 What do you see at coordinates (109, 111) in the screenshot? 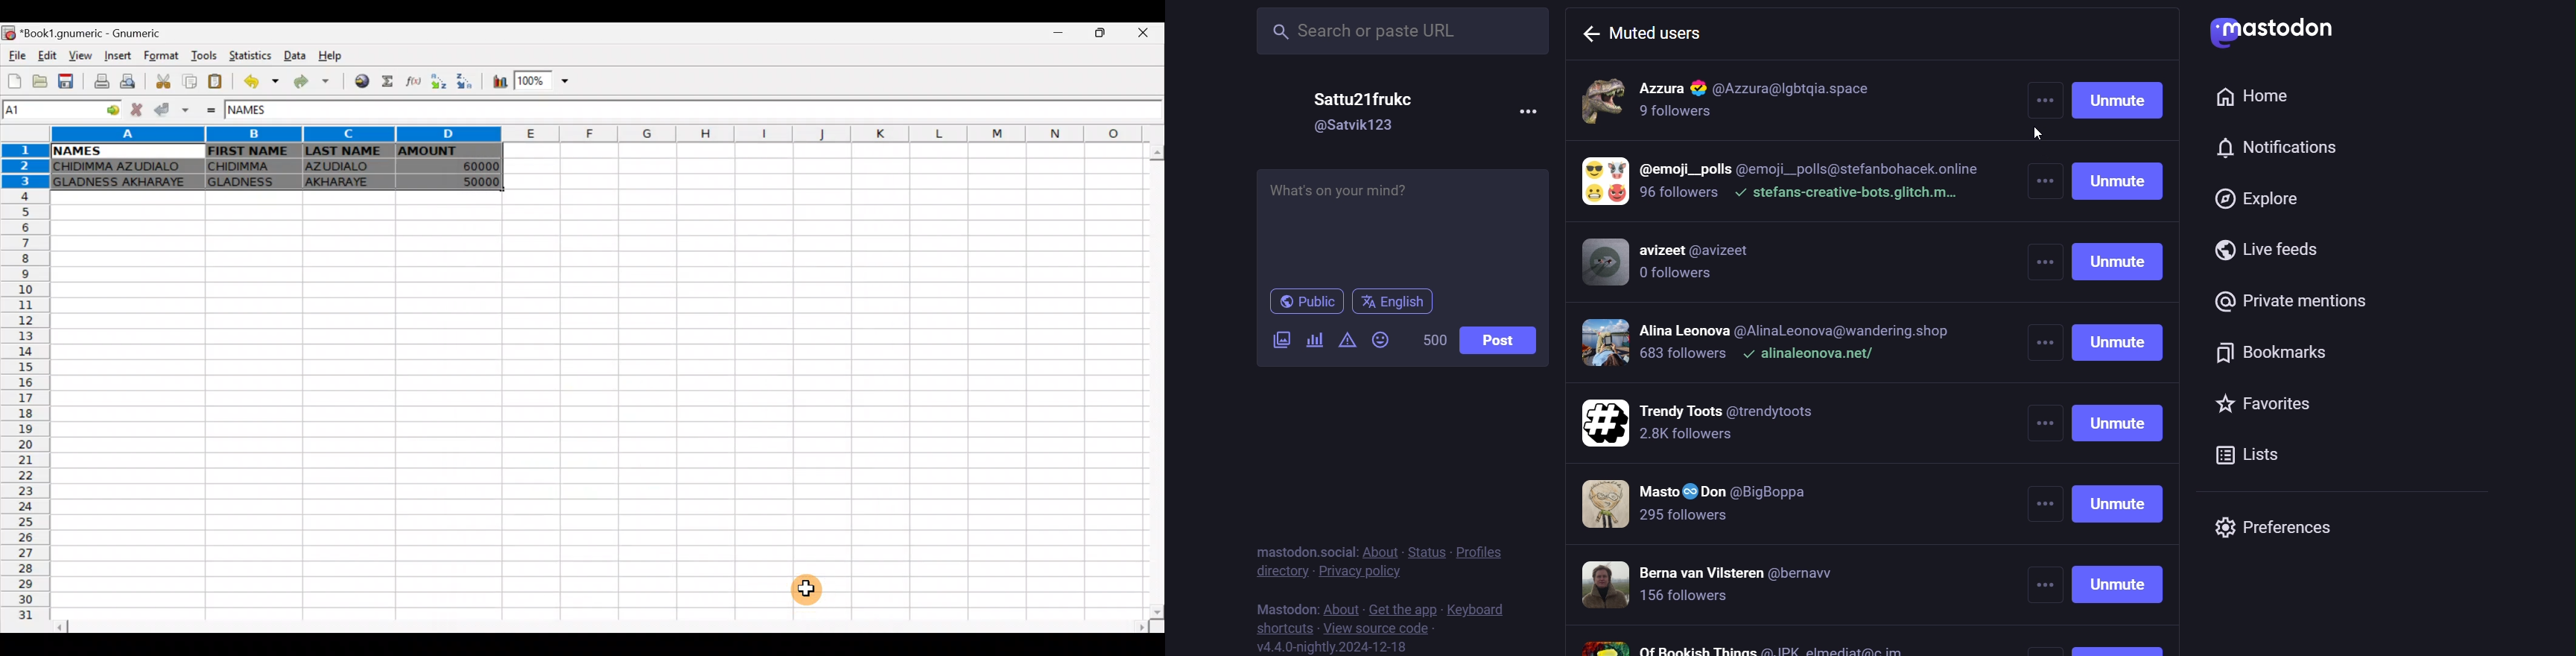
I see `Go to` at bounding box center [109, 111].